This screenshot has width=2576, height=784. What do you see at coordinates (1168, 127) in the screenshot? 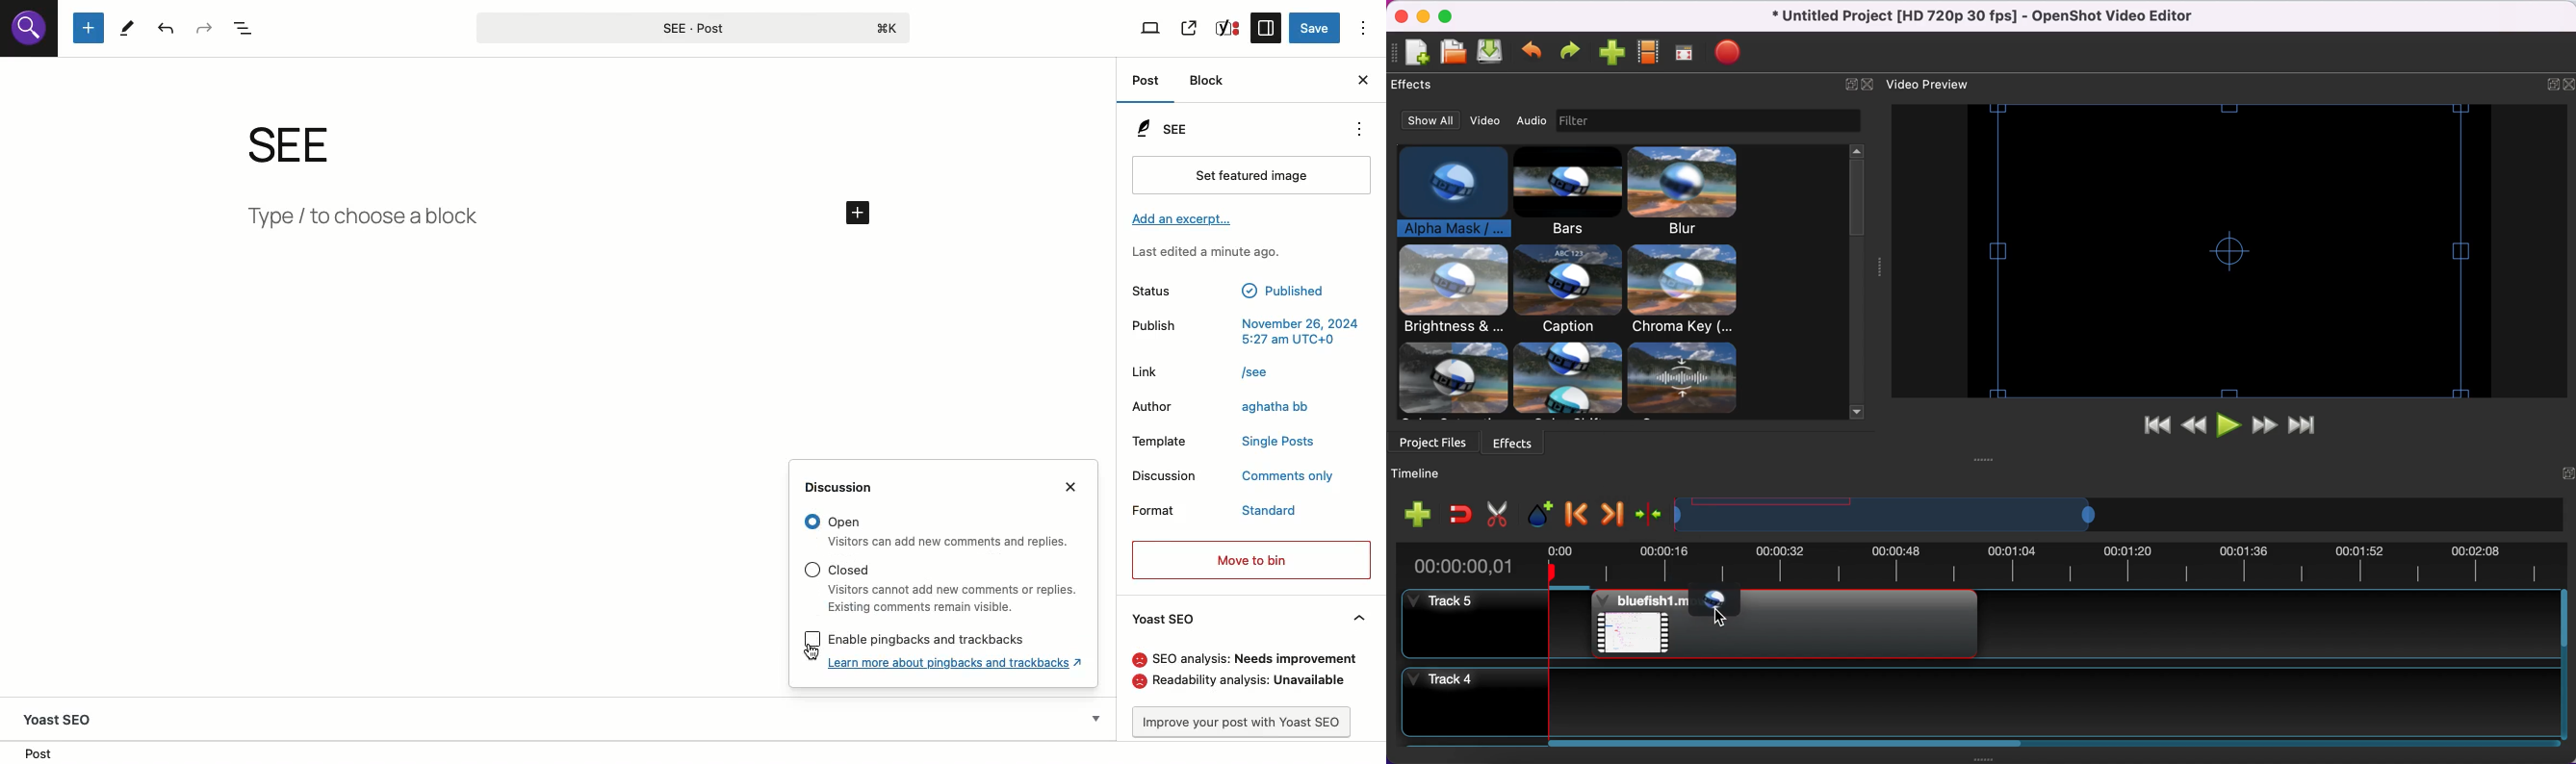
I see `SEE` at bounding box center [1168, 127].